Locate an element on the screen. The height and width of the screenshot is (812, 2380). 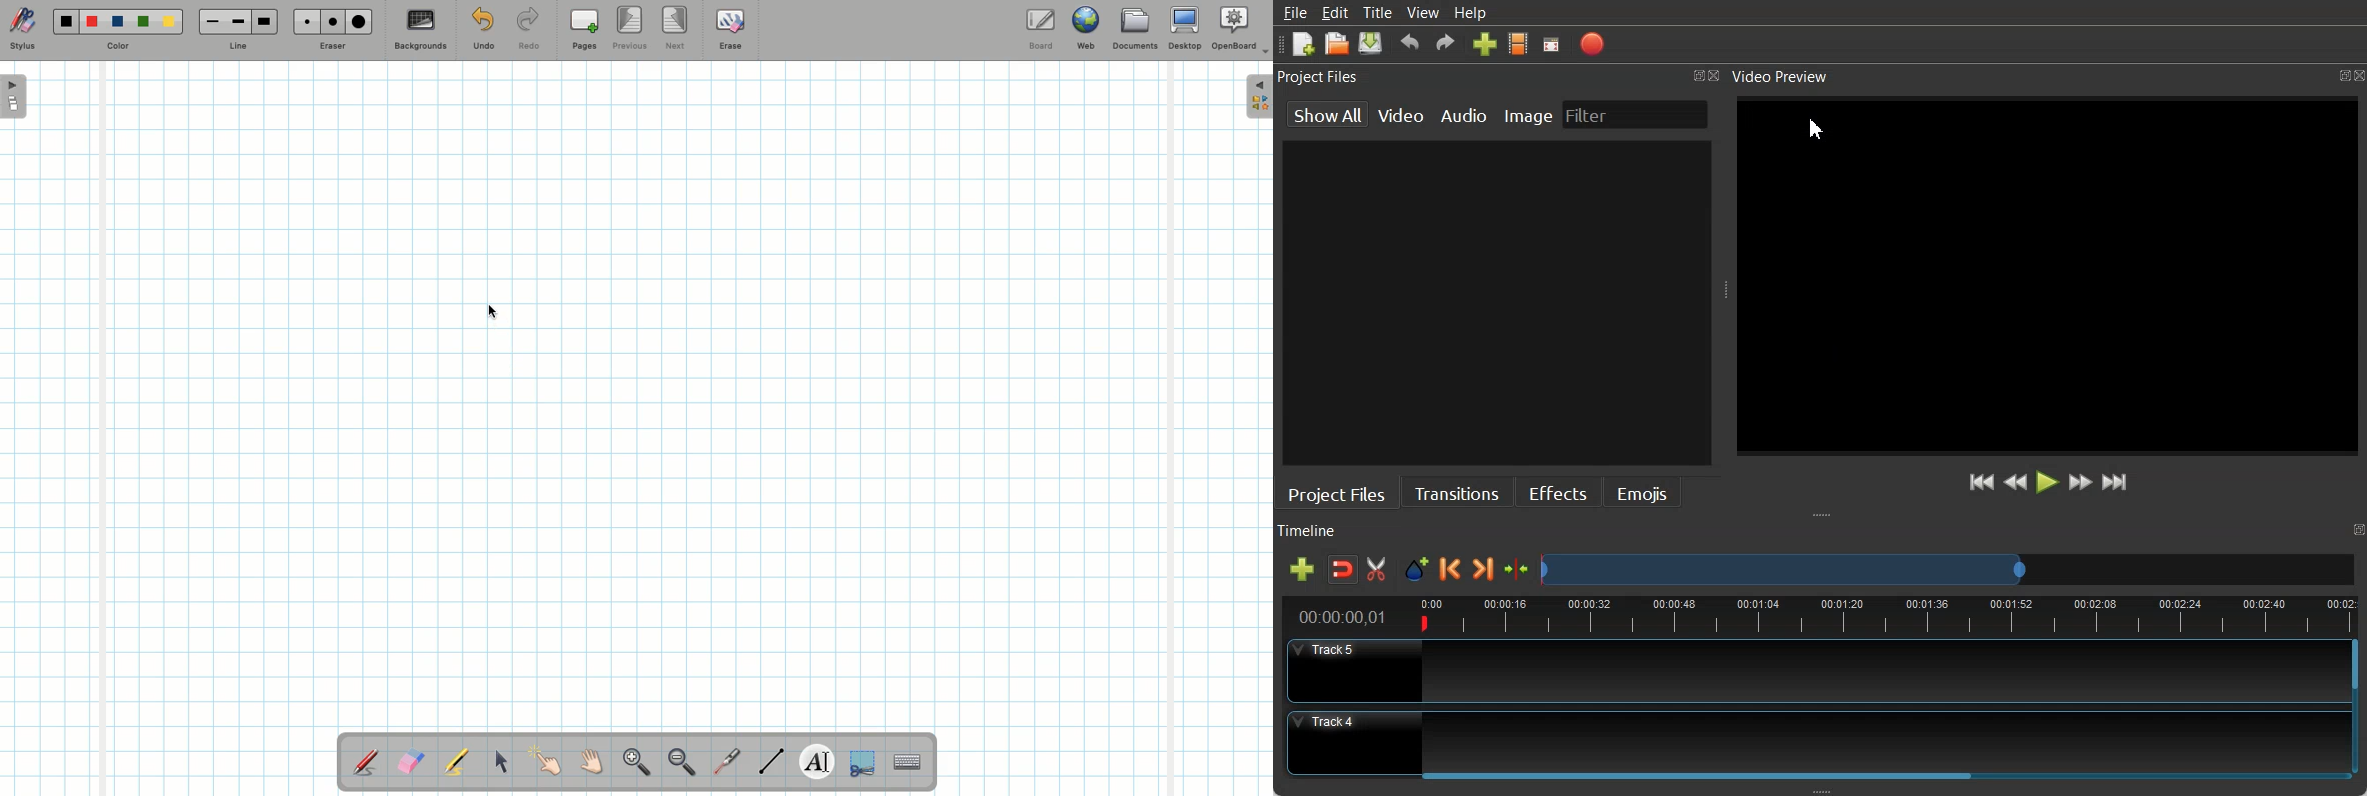
Enable Razor is located at coordinates (1376, 568).